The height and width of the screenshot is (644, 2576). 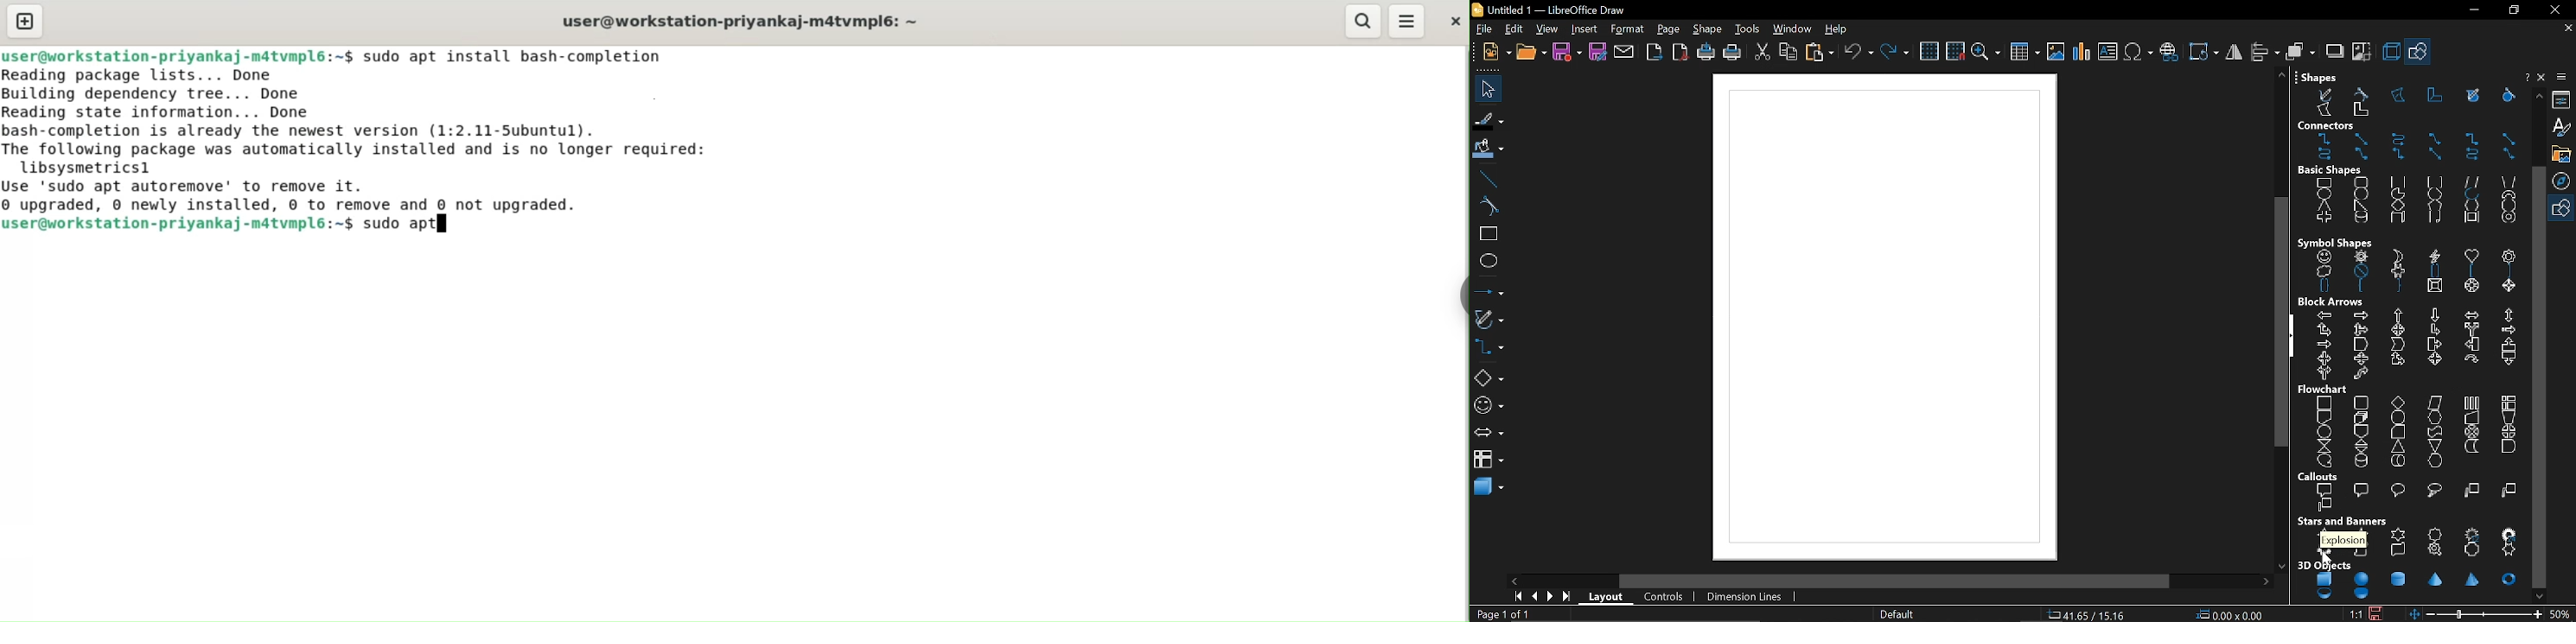 What do you see at coordinates (1488, 206) in the screenshot?
I see `curve` at bounding box center [1488, 206].